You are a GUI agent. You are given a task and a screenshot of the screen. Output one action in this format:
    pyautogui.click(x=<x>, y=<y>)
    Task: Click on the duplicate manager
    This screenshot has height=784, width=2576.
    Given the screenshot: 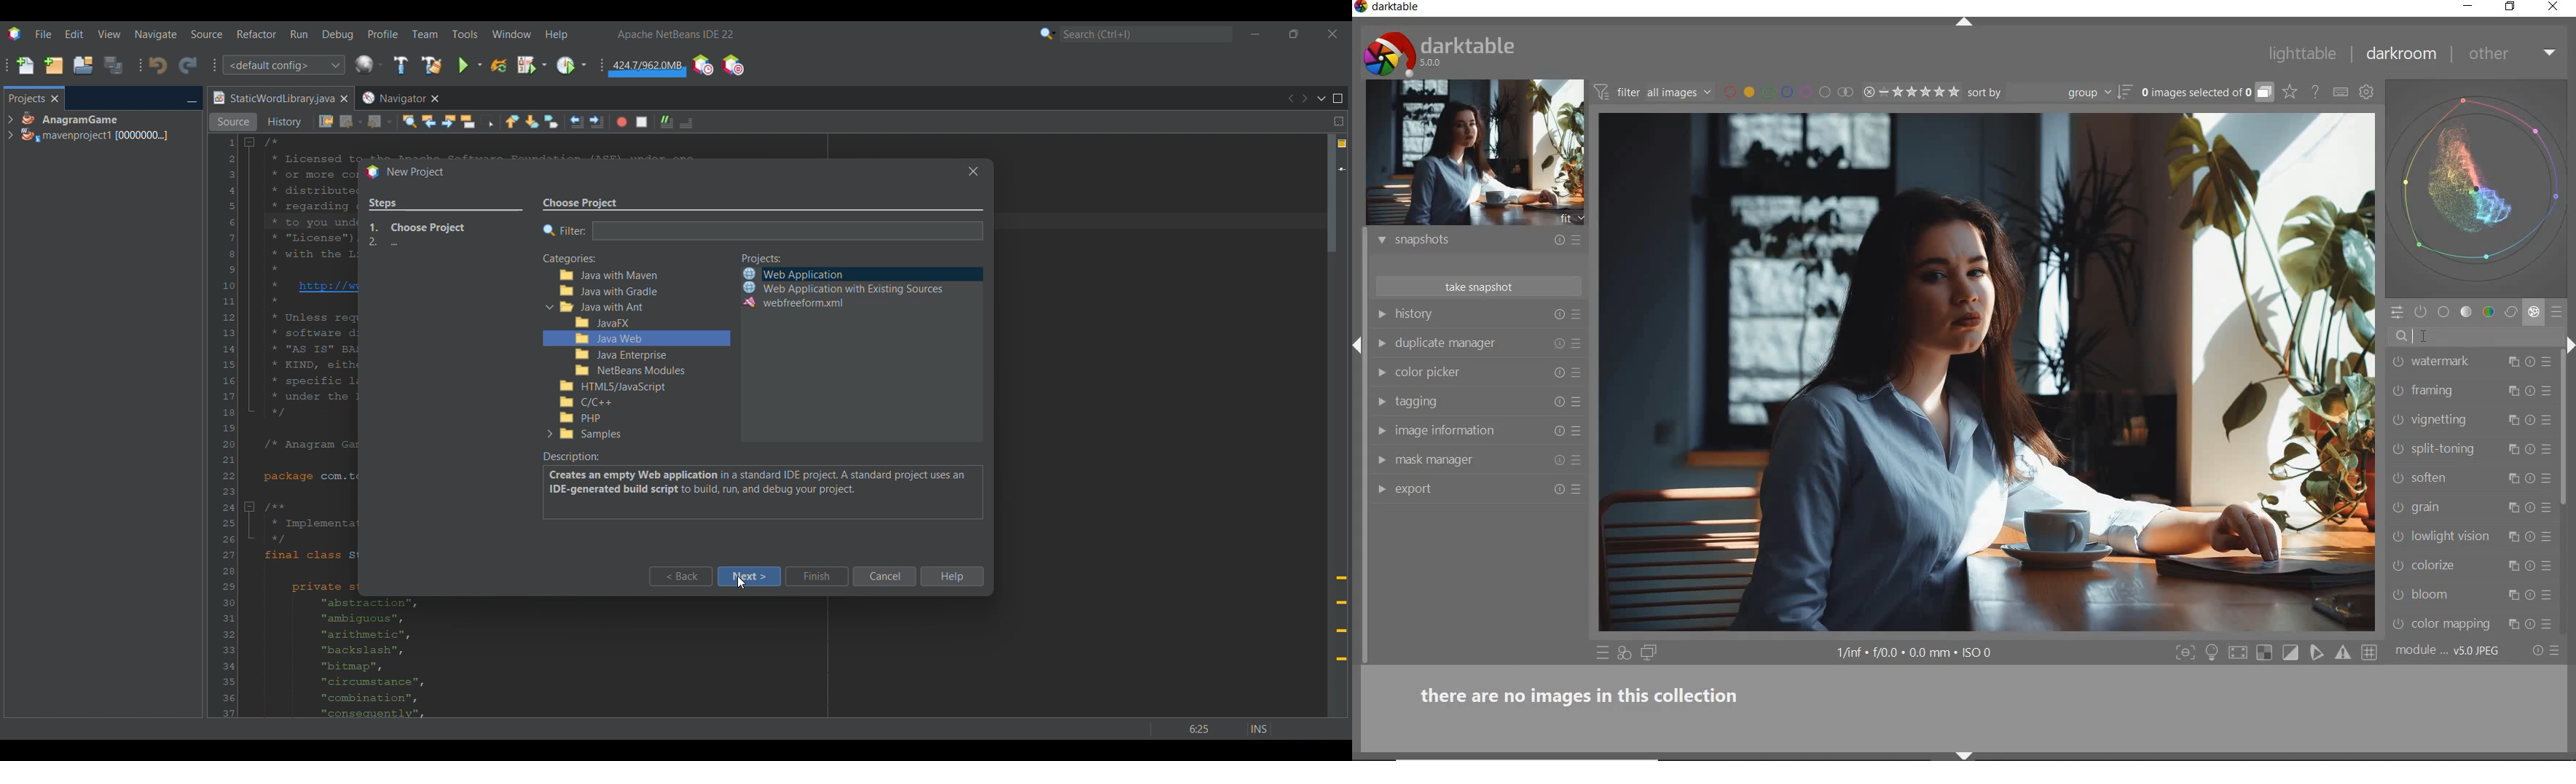 What is the action you would take?
    pyautogui.click(x=1457, y=343)
    